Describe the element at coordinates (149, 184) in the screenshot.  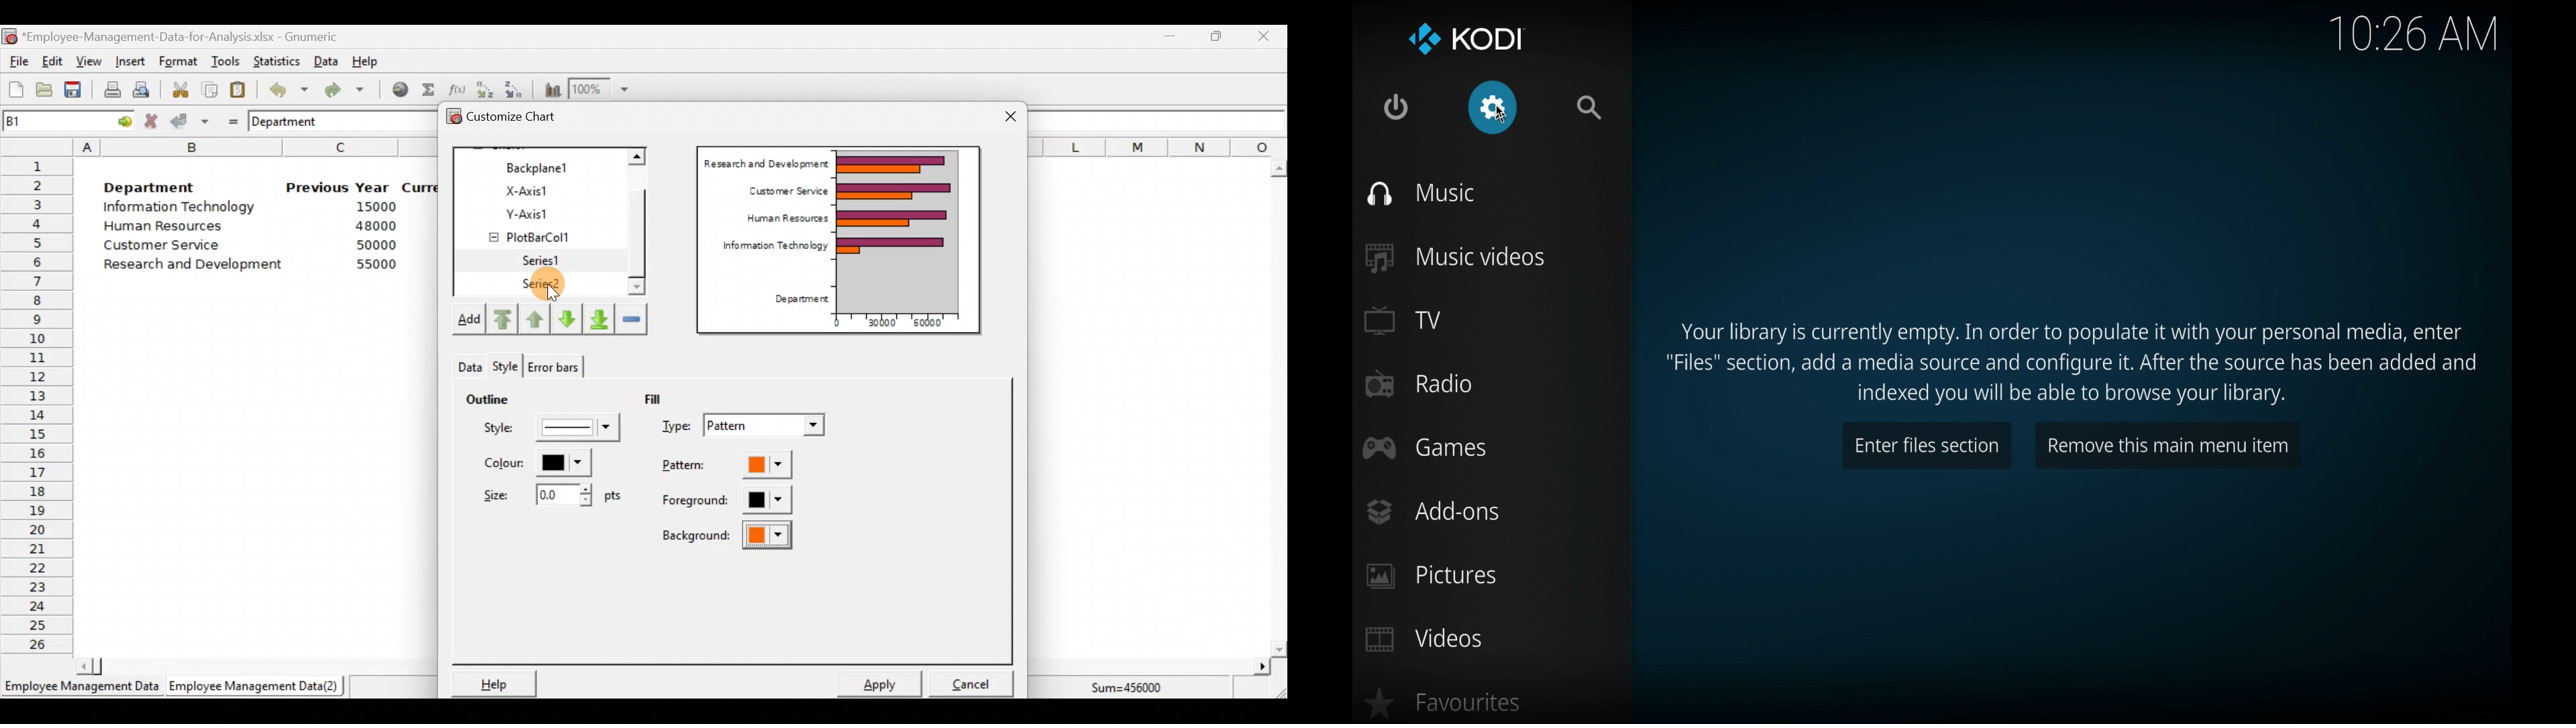
I see `Department` at that location.